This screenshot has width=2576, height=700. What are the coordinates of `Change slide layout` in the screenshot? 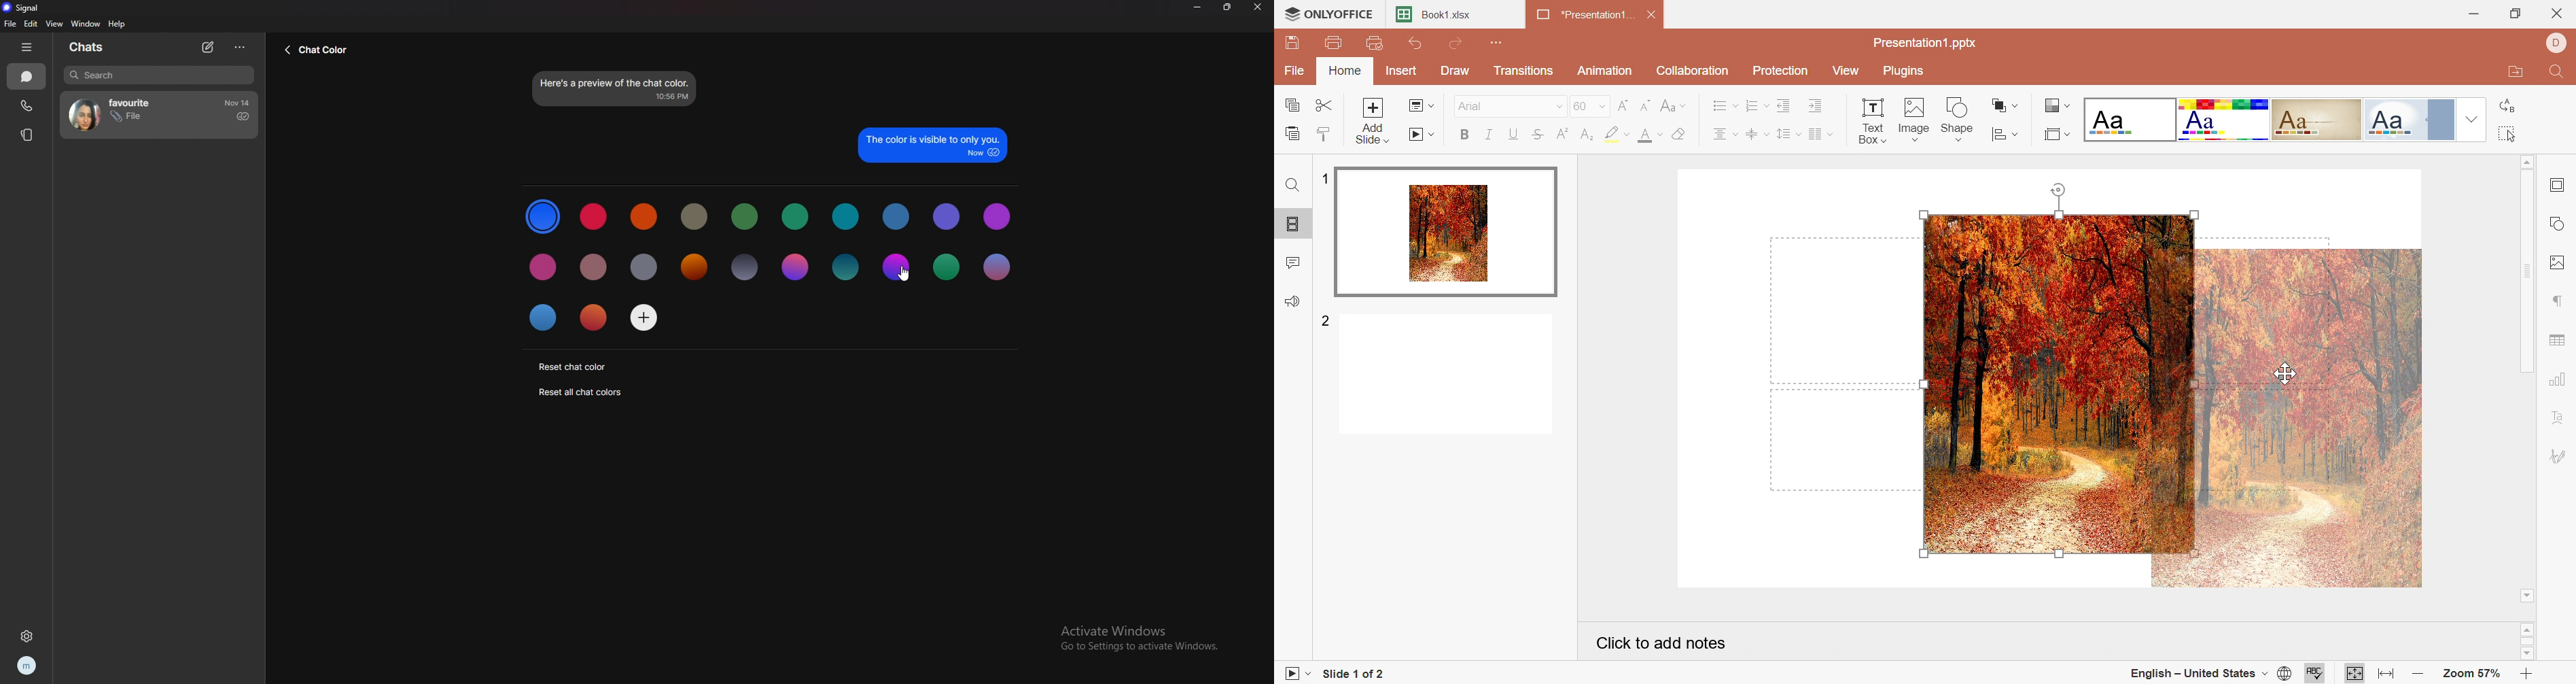 It's located at (1423, 107).